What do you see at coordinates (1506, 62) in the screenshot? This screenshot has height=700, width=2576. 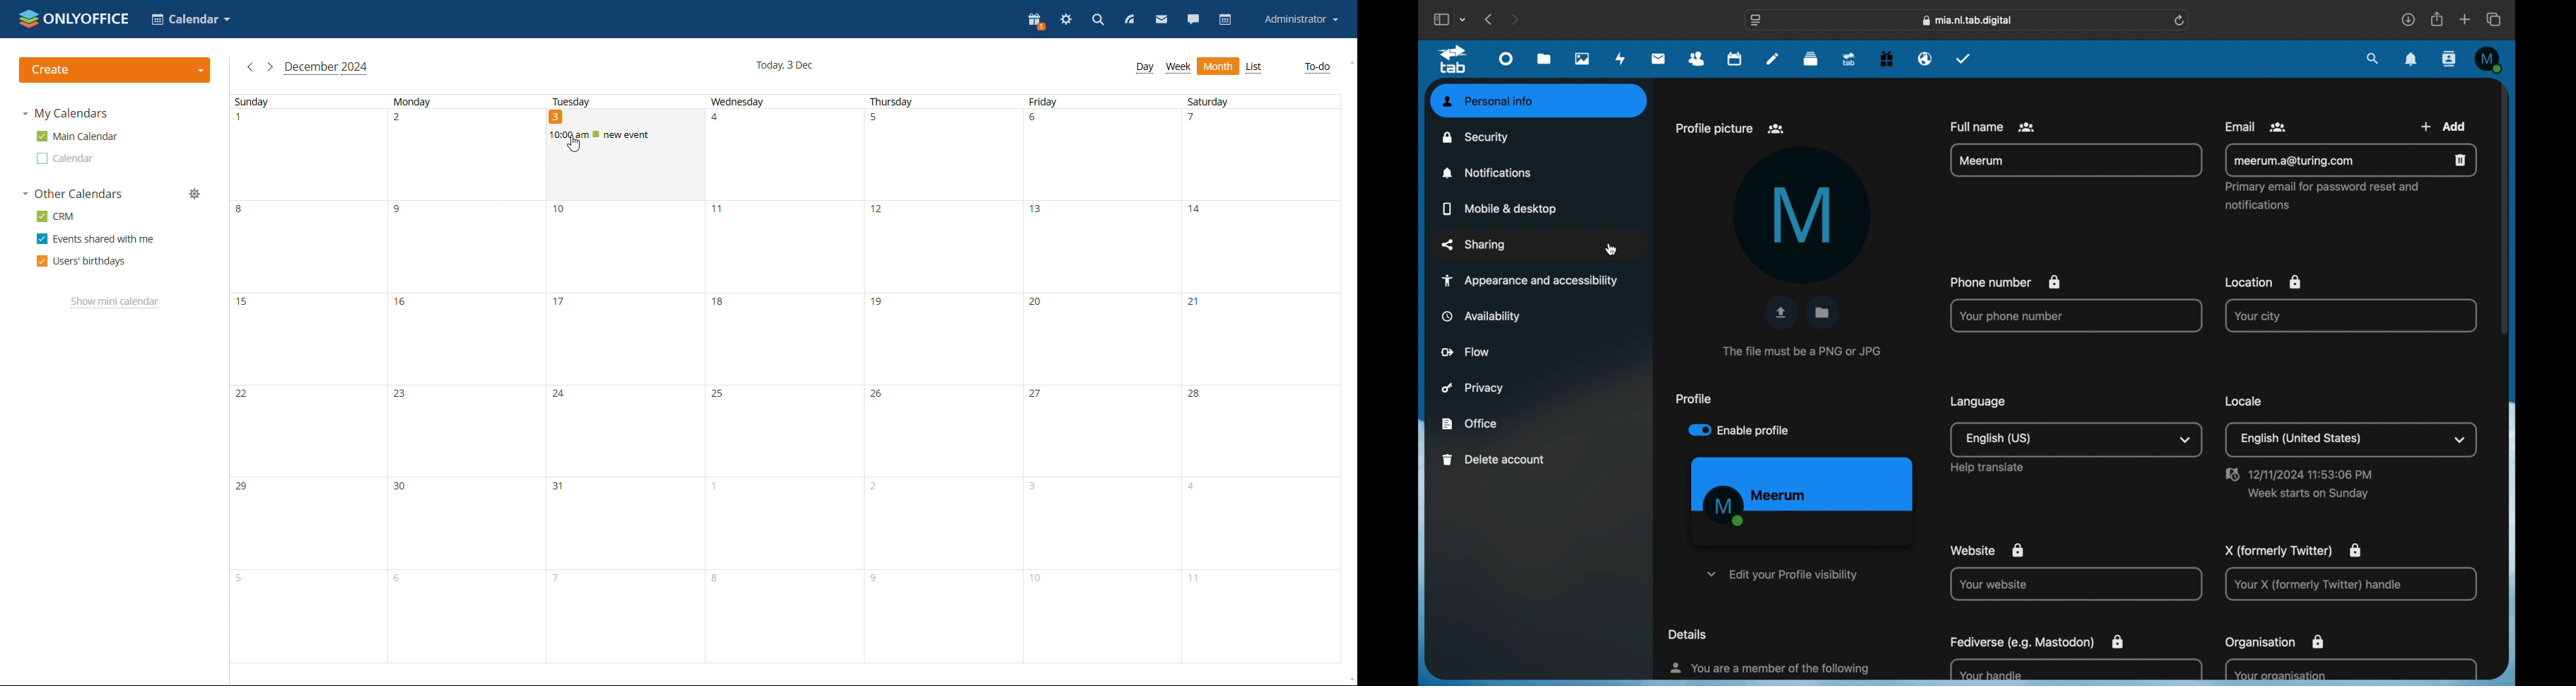 I see `dashboard` at bounding box center [1506, 62].